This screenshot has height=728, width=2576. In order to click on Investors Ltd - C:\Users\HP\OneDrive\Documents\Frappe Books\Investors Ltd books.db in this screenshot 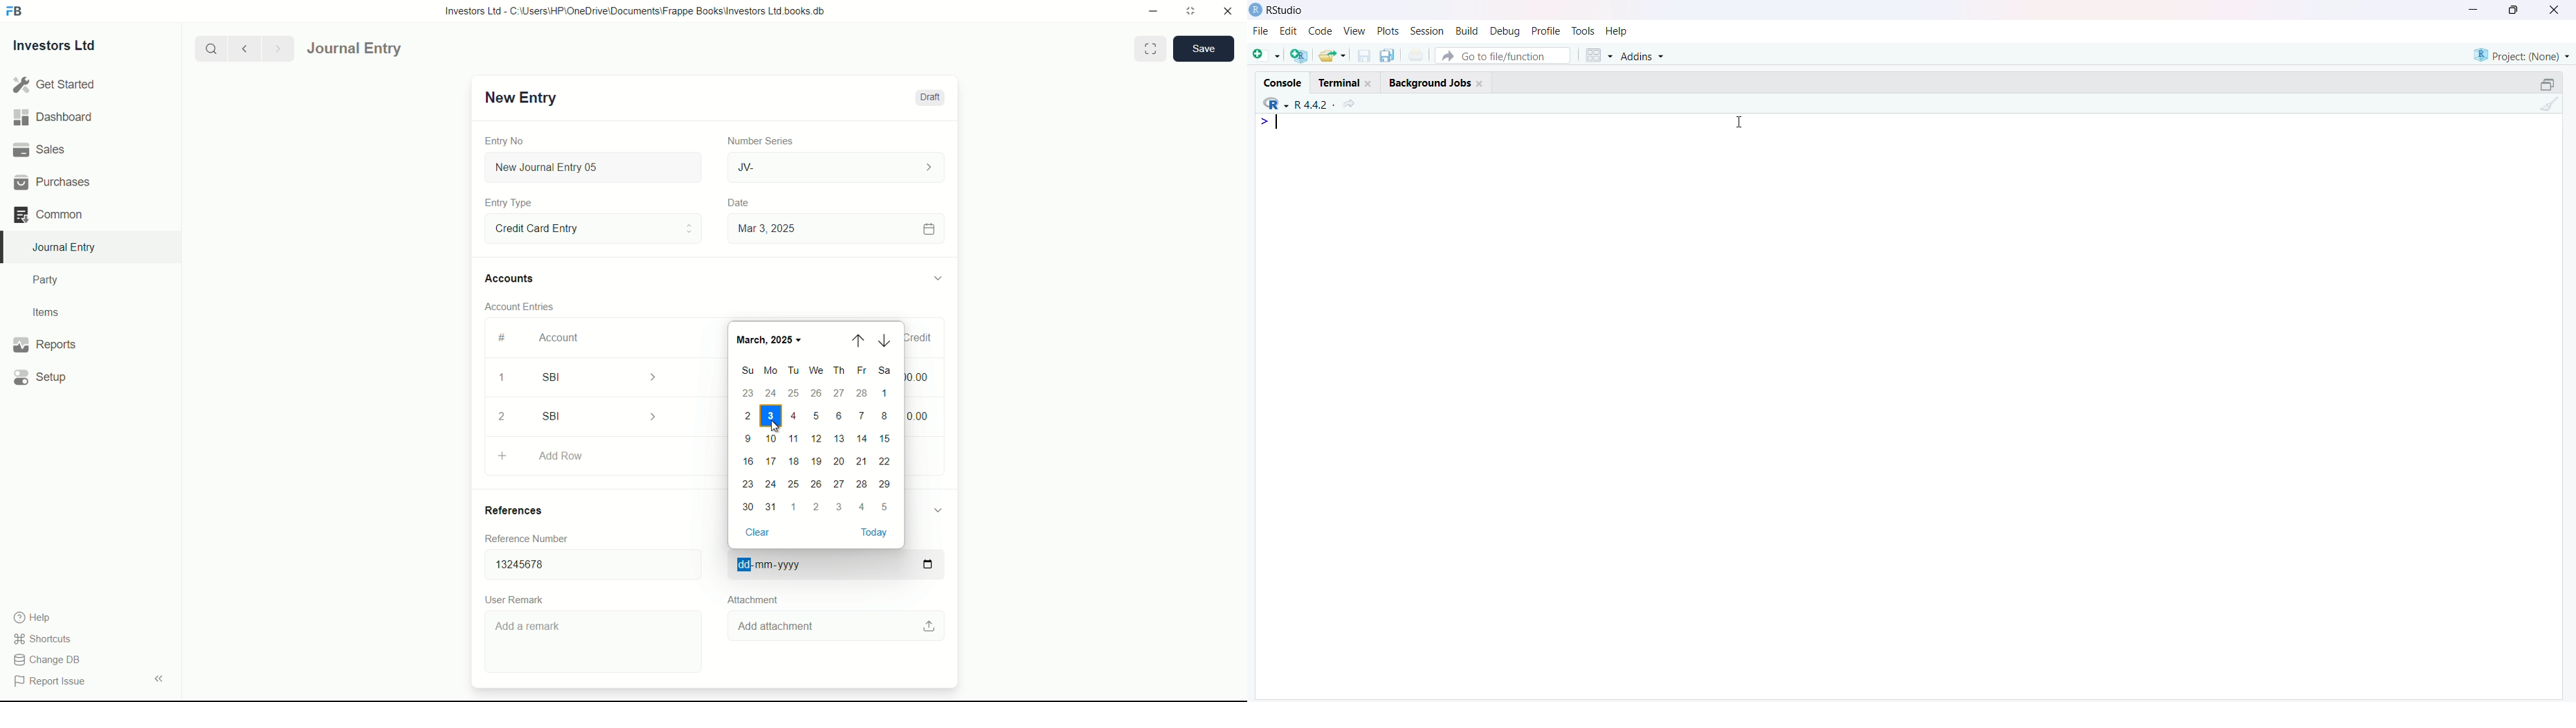, I will do `click(637, 10)`.